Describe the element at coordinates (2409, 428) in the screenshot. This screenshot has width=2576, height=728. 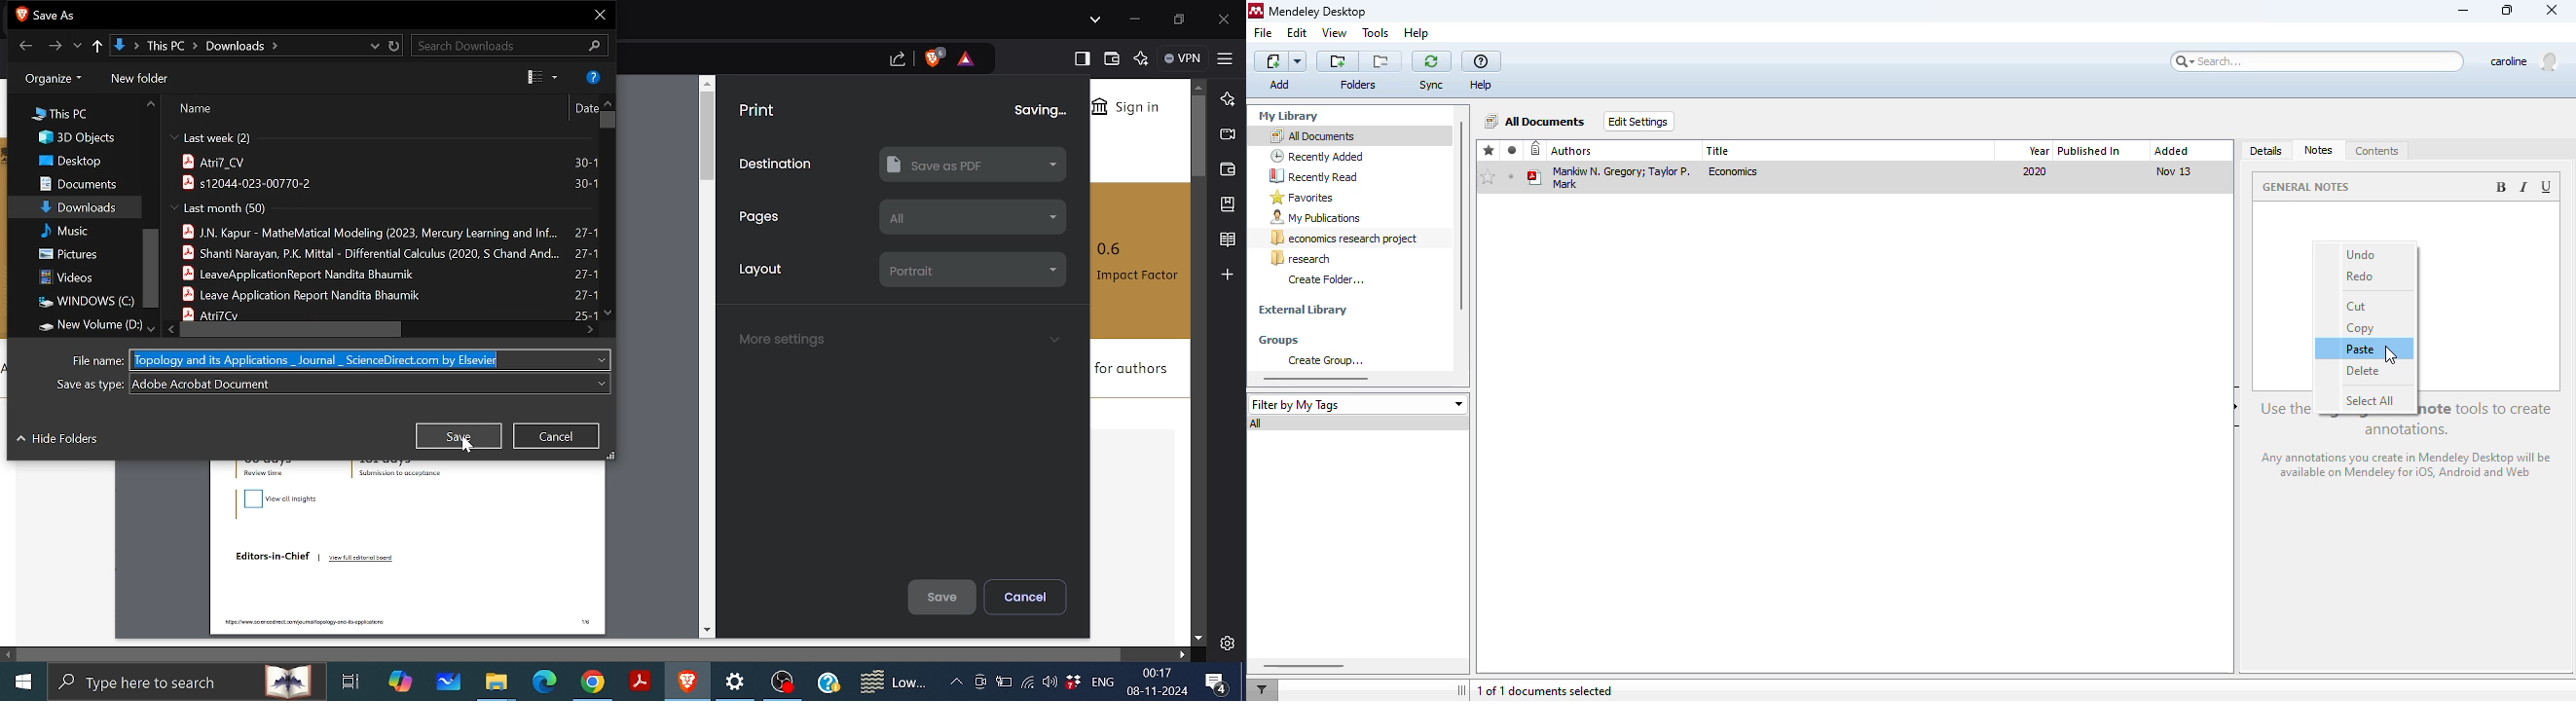
I see `use the highlight and note tools to create annotations.` at that location.